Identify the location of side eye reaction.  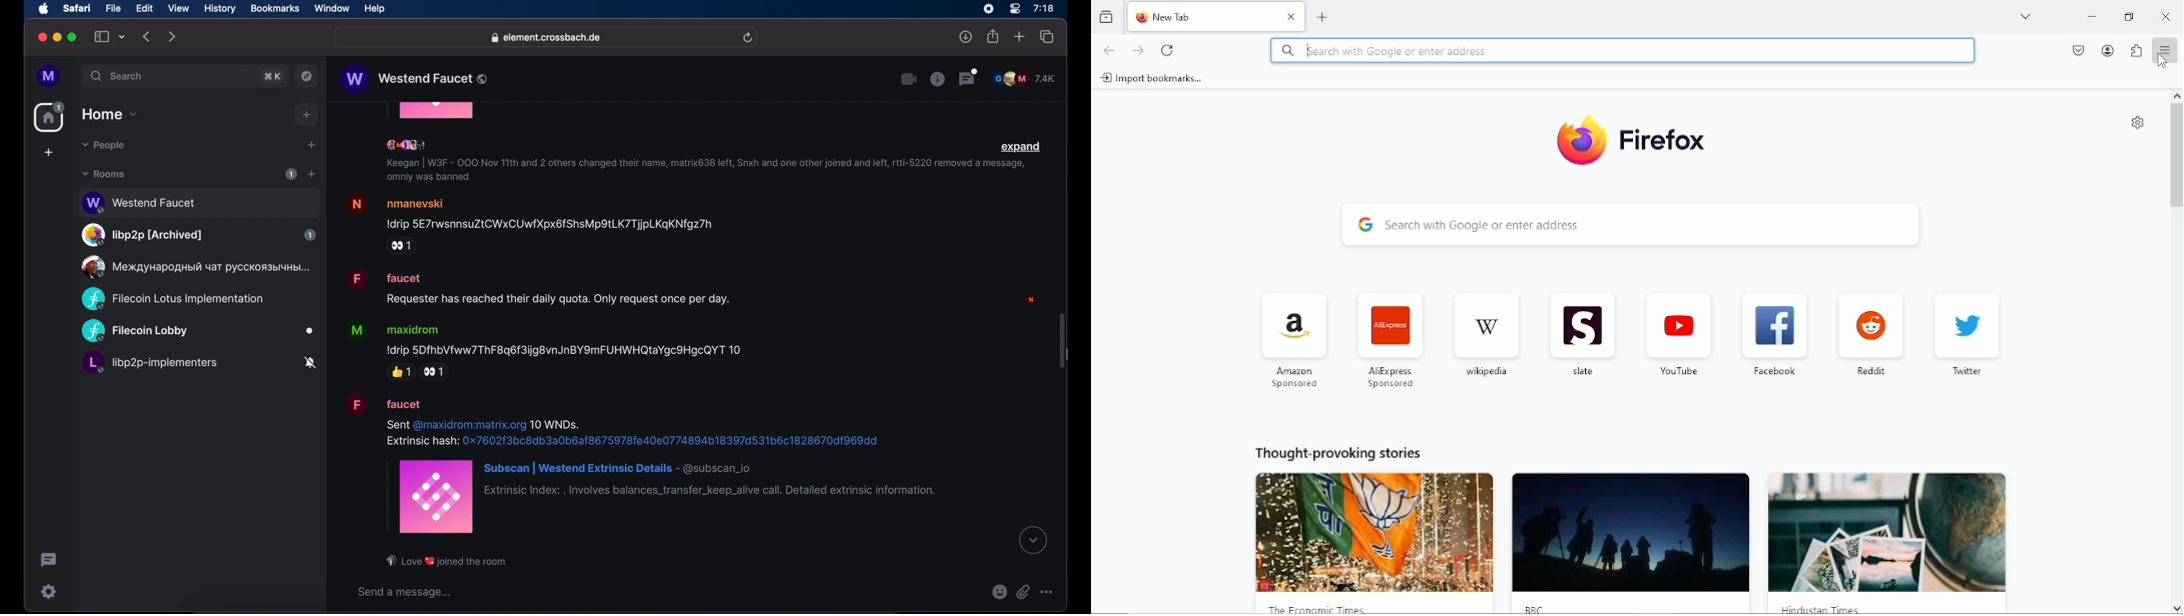
(402, 246).